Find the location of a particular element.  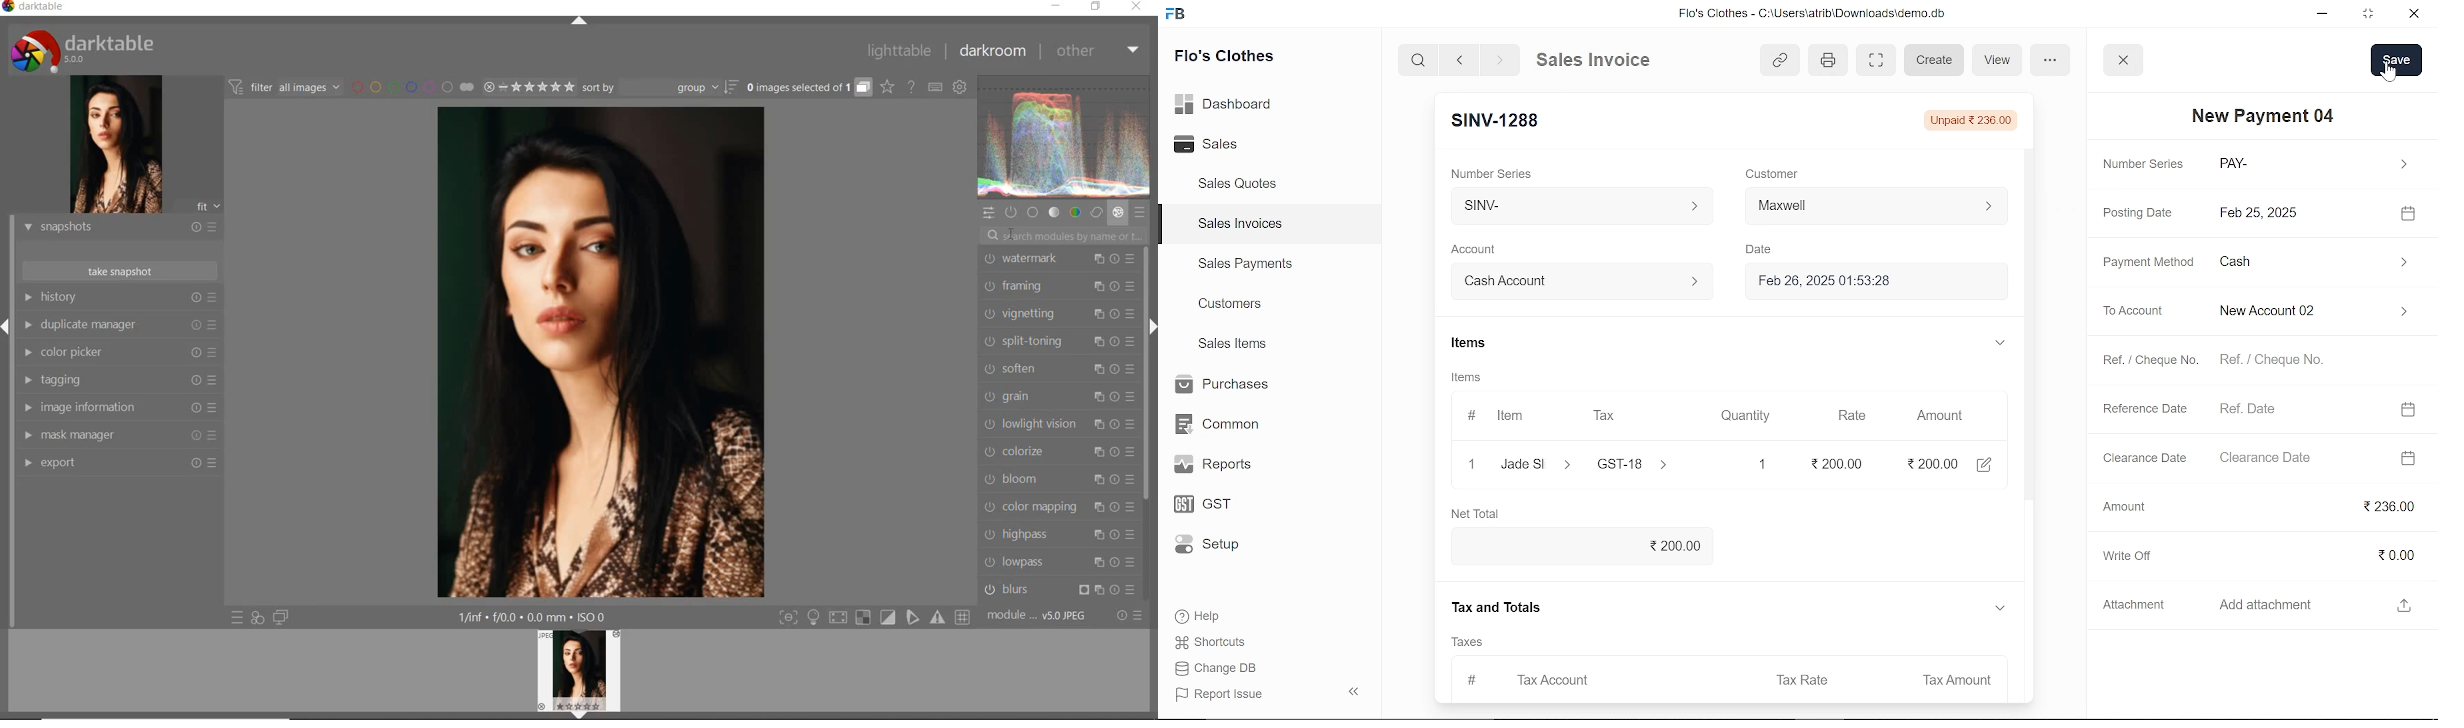

200.00 is located at coordinates (1845, 461).